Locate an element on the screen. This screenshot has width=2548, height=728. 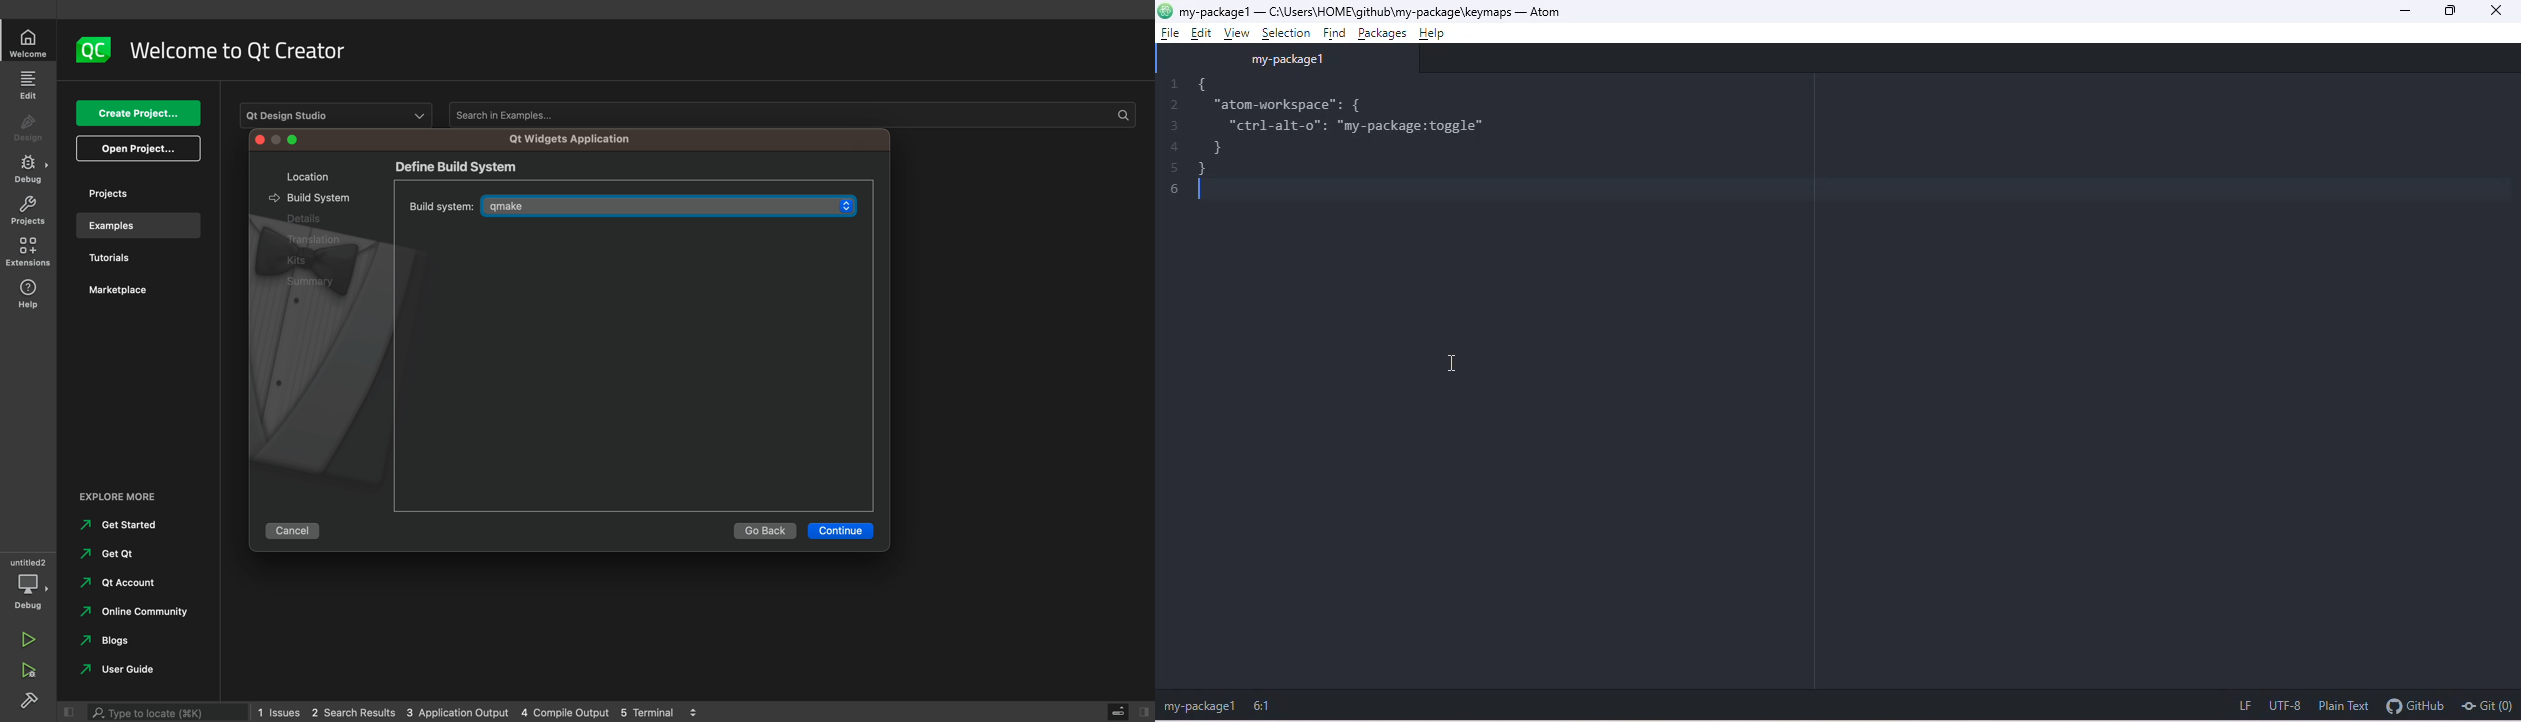
git hub is located at coordinates (2416, 708).